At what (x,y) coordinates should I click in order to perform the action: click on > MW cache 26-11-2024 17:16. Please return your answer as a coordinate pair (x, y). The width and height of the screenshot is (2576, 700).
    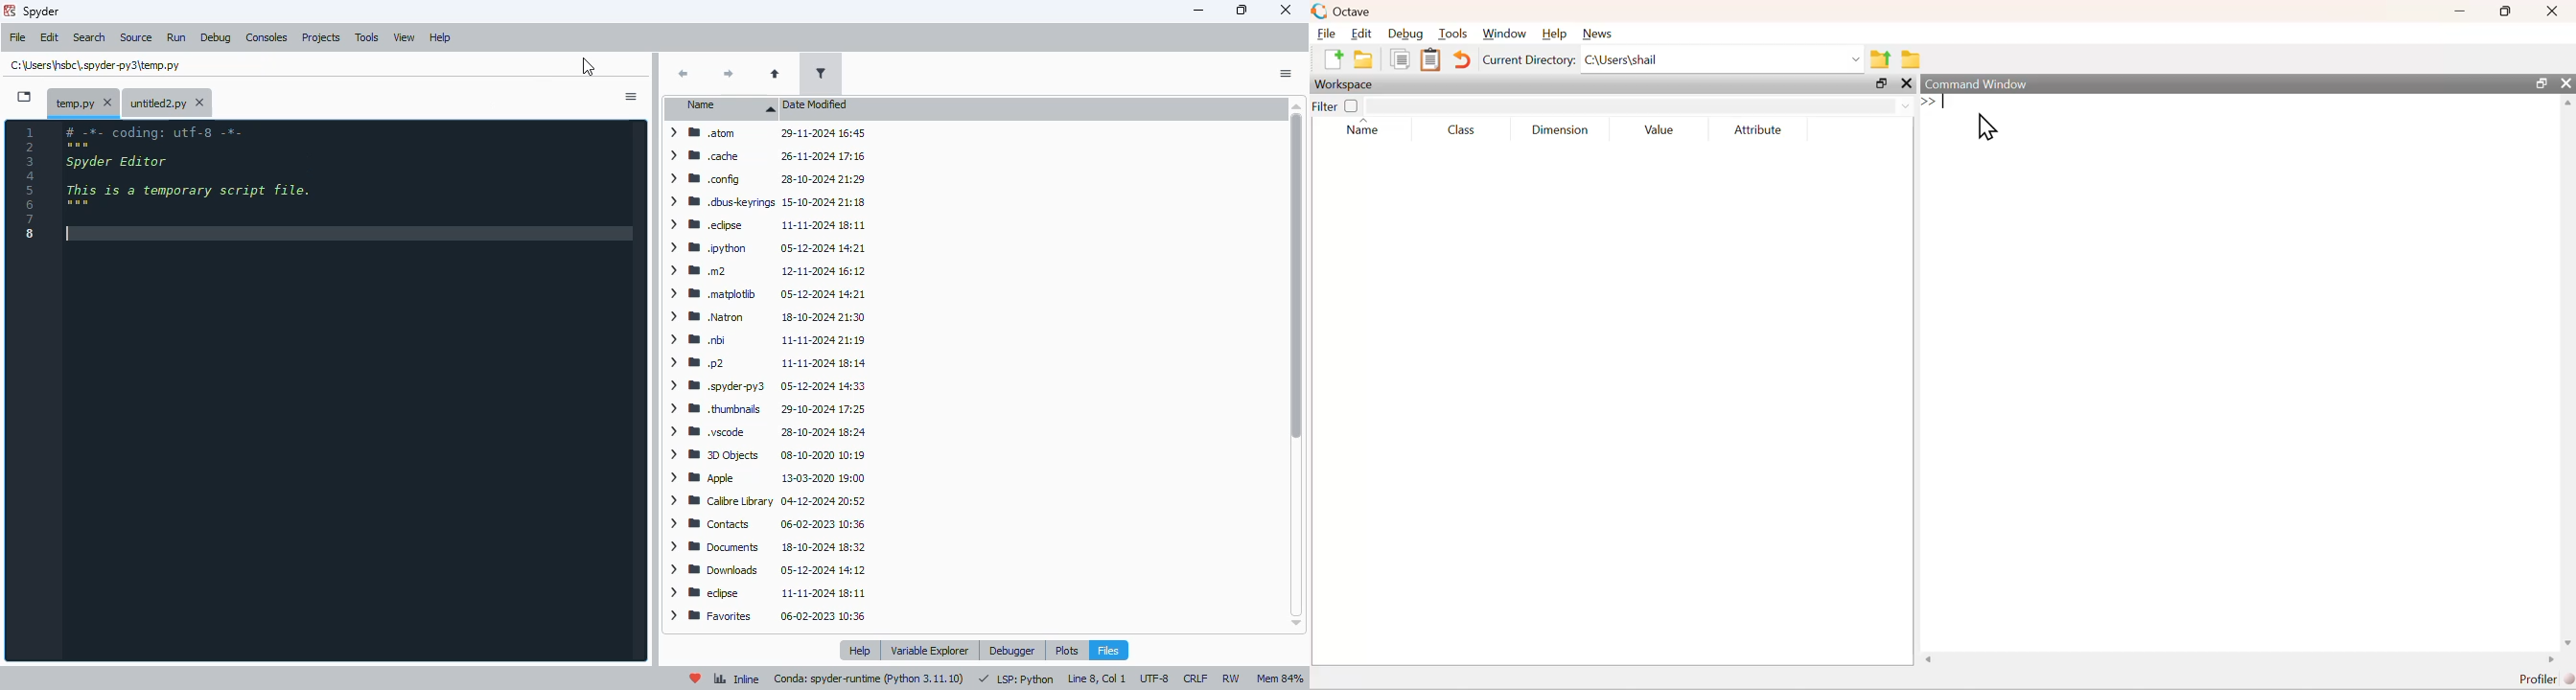
    Looking at the image, I should click on (768, 156).